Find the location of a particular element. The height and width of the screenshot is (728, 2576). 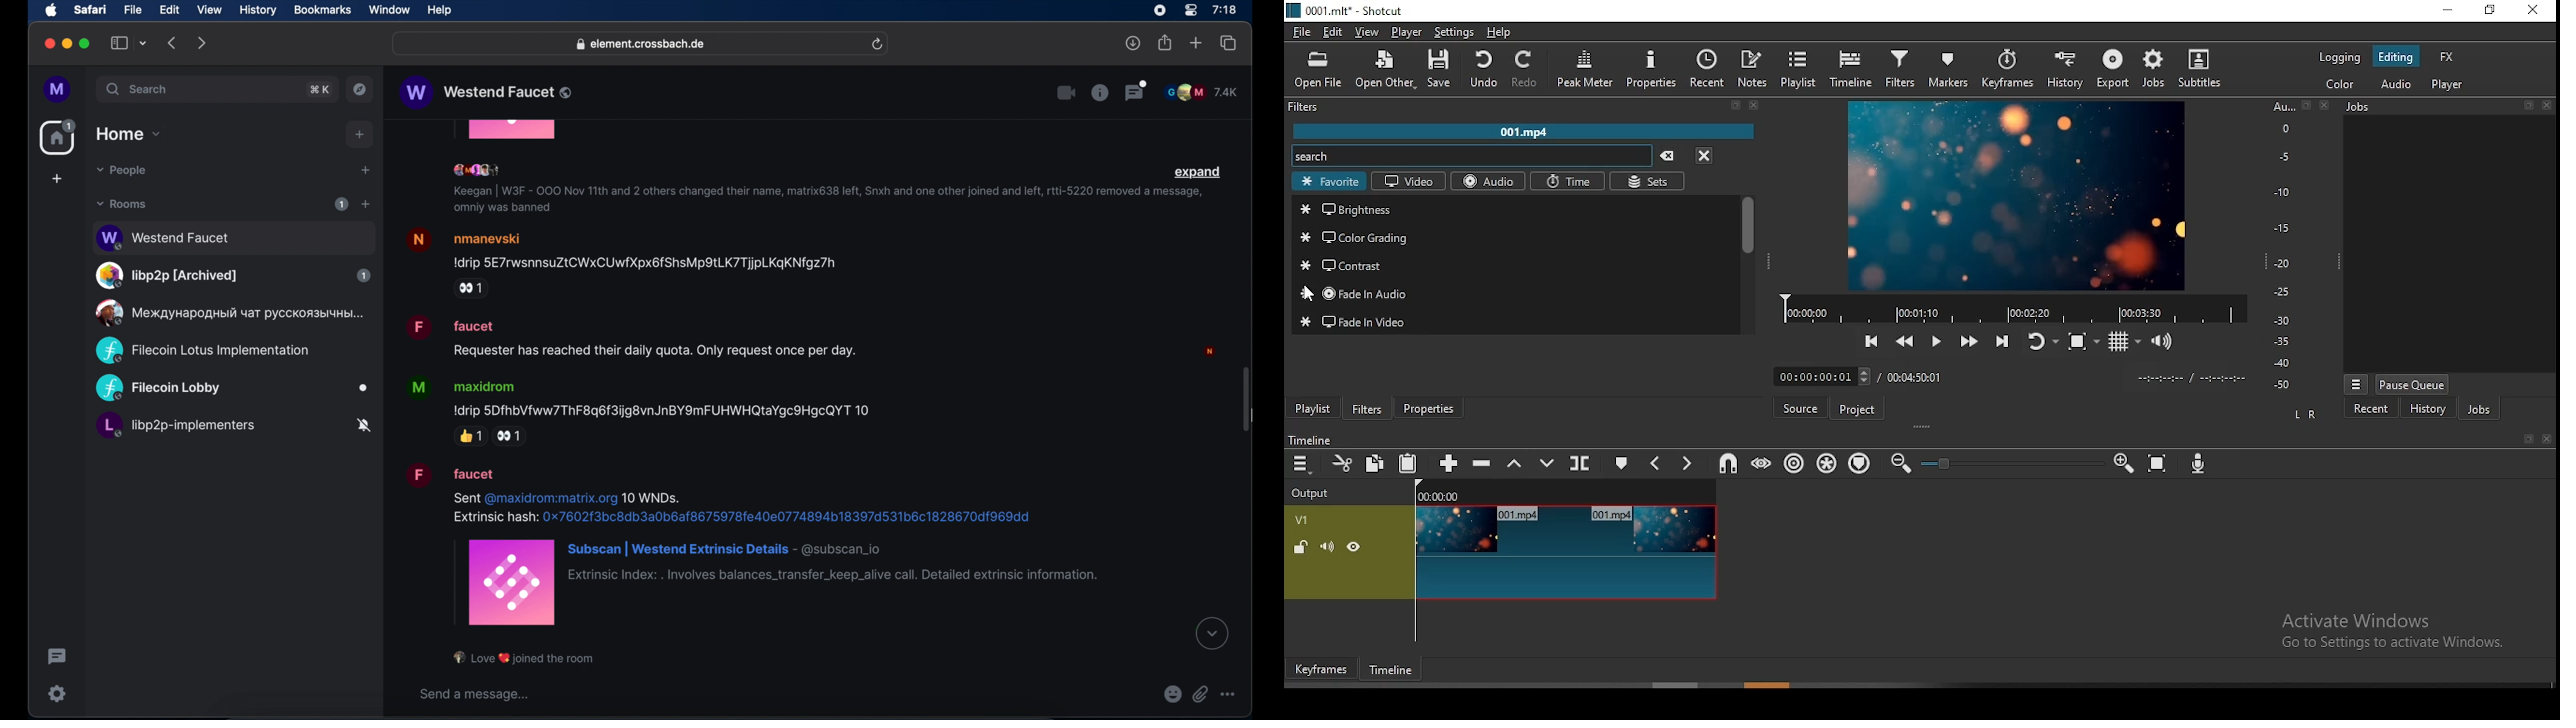

public room is located at coordinates (233, 275).